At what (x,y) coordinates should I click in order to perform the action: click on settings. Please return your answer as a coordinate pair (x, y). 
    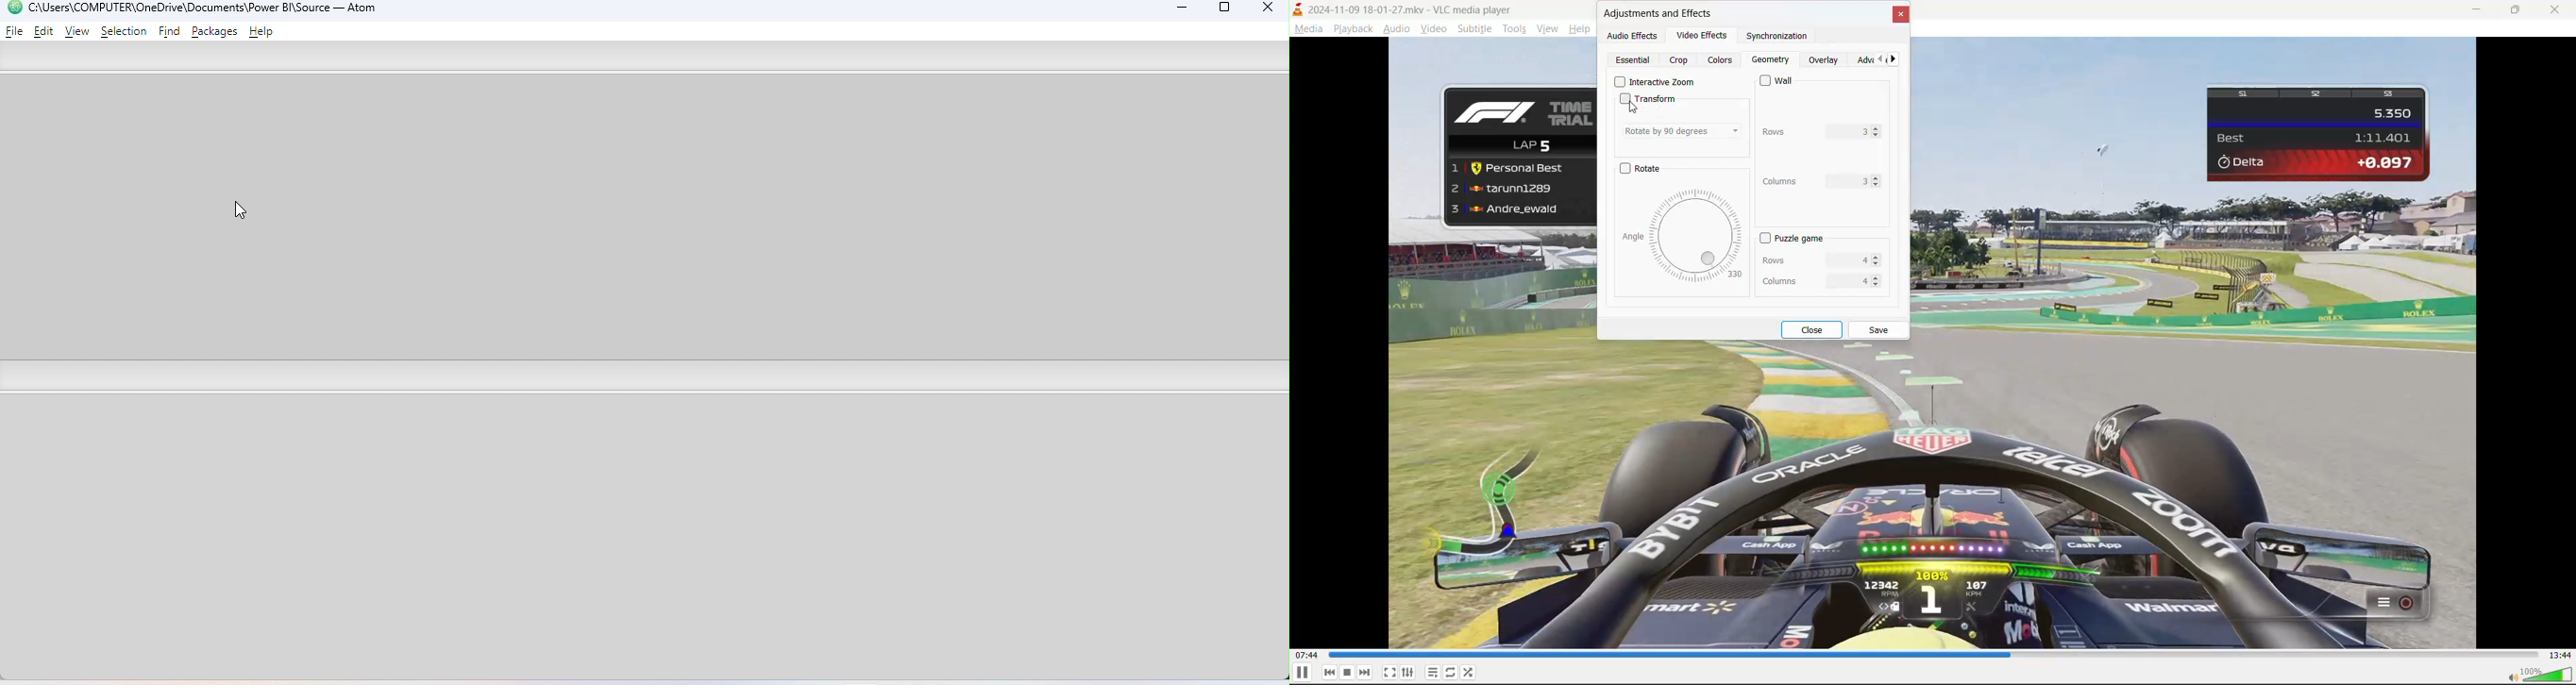
    Looking at the image, I should click on (1408, 670).